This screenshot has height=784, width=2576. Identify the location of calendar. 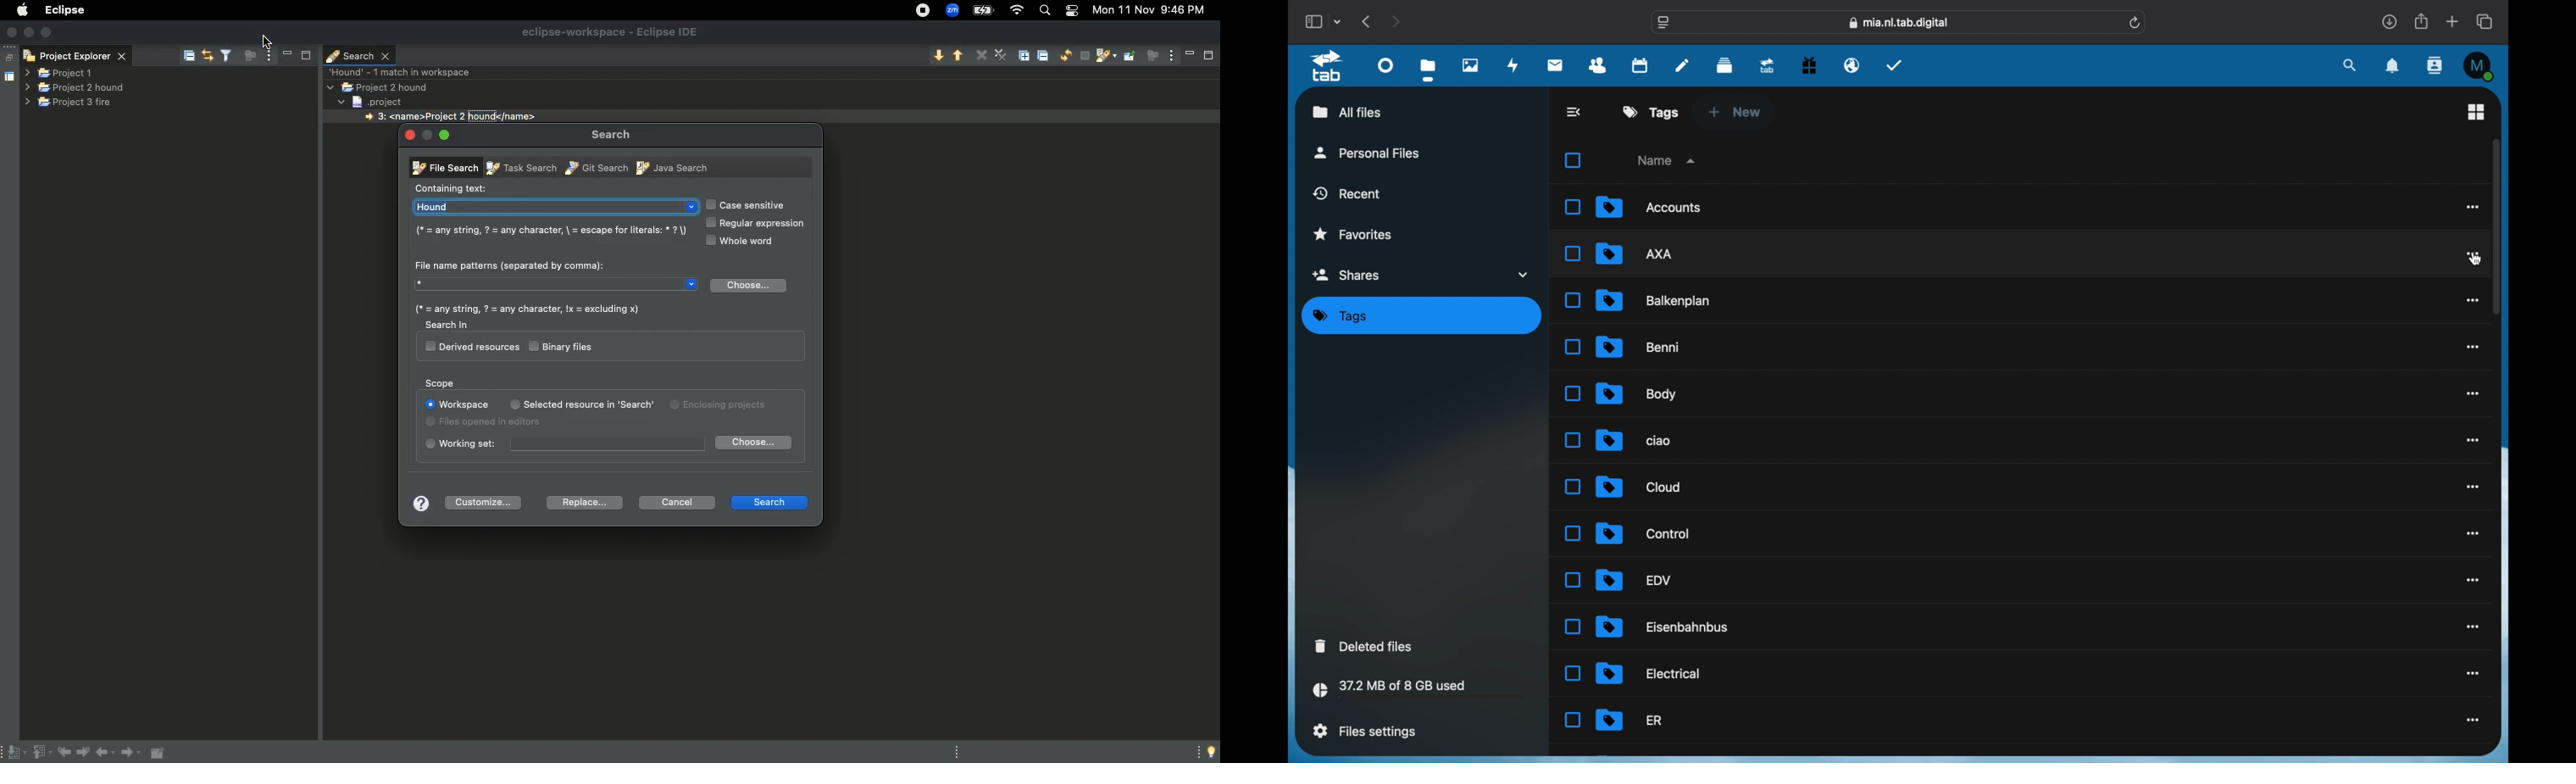
(1641, 64).